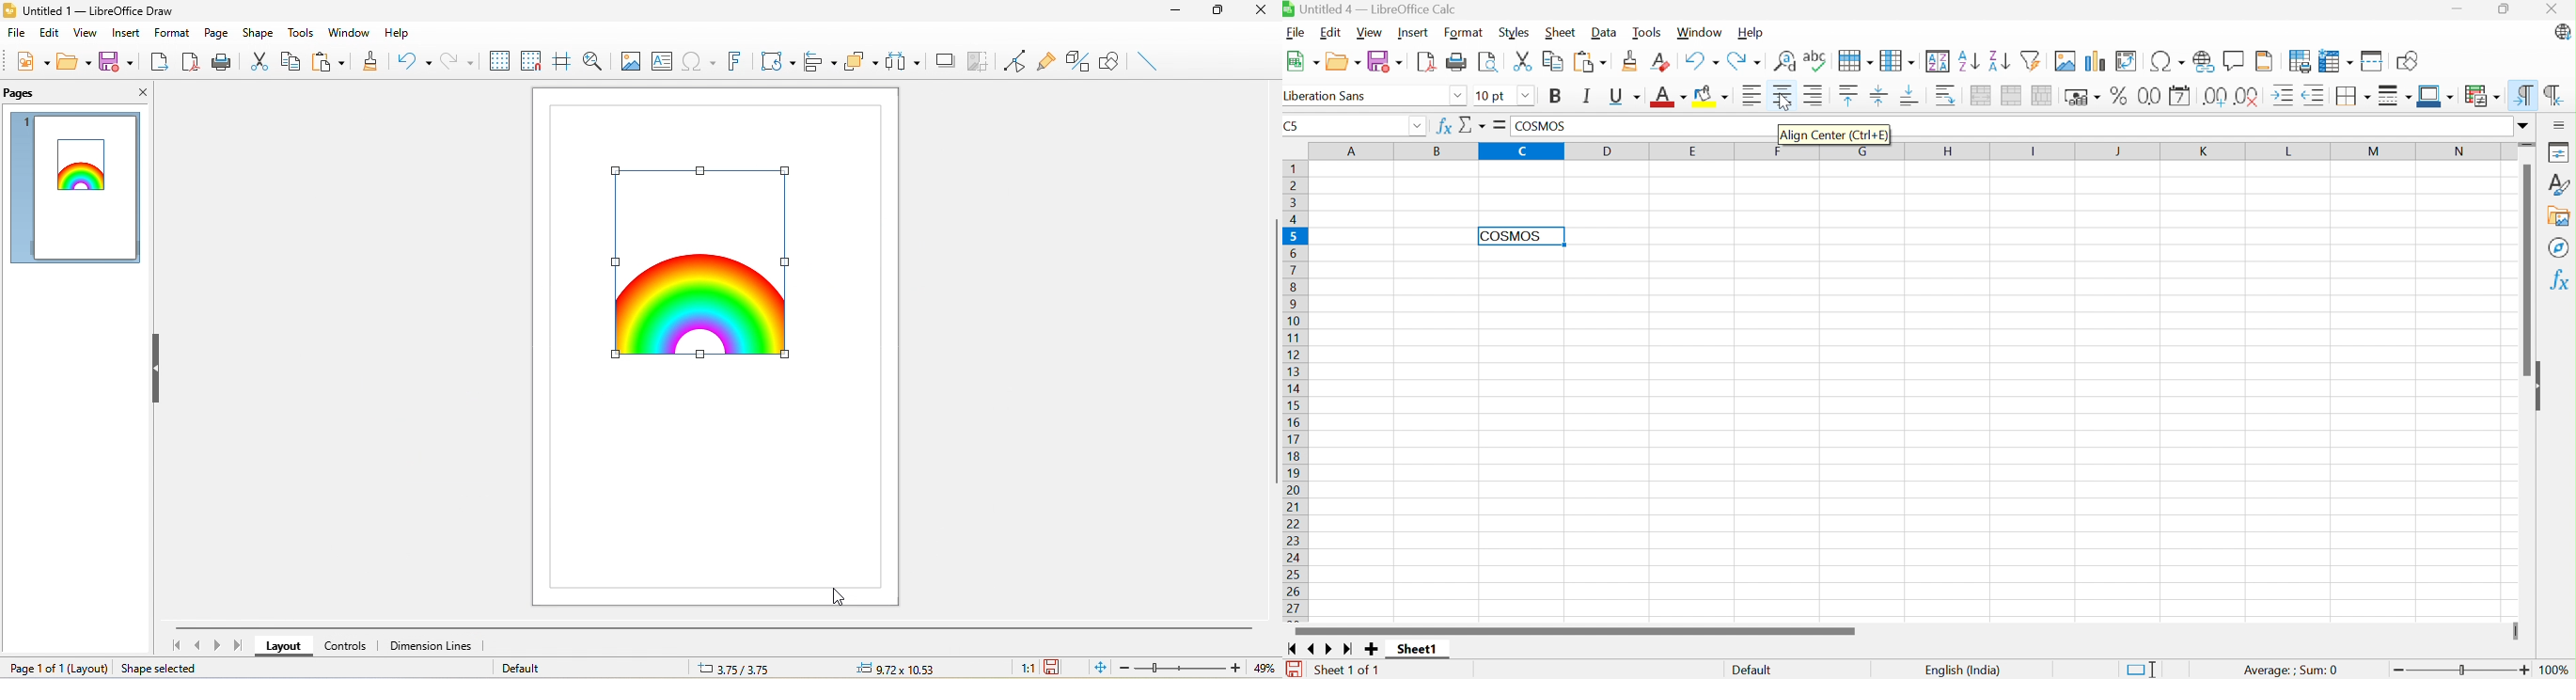 Image resolution: width=2576 pixels, height=700 pixels. Describe the element at coordinates (189, 63) in the screenshot. I see `export directly as pdf` at that location.